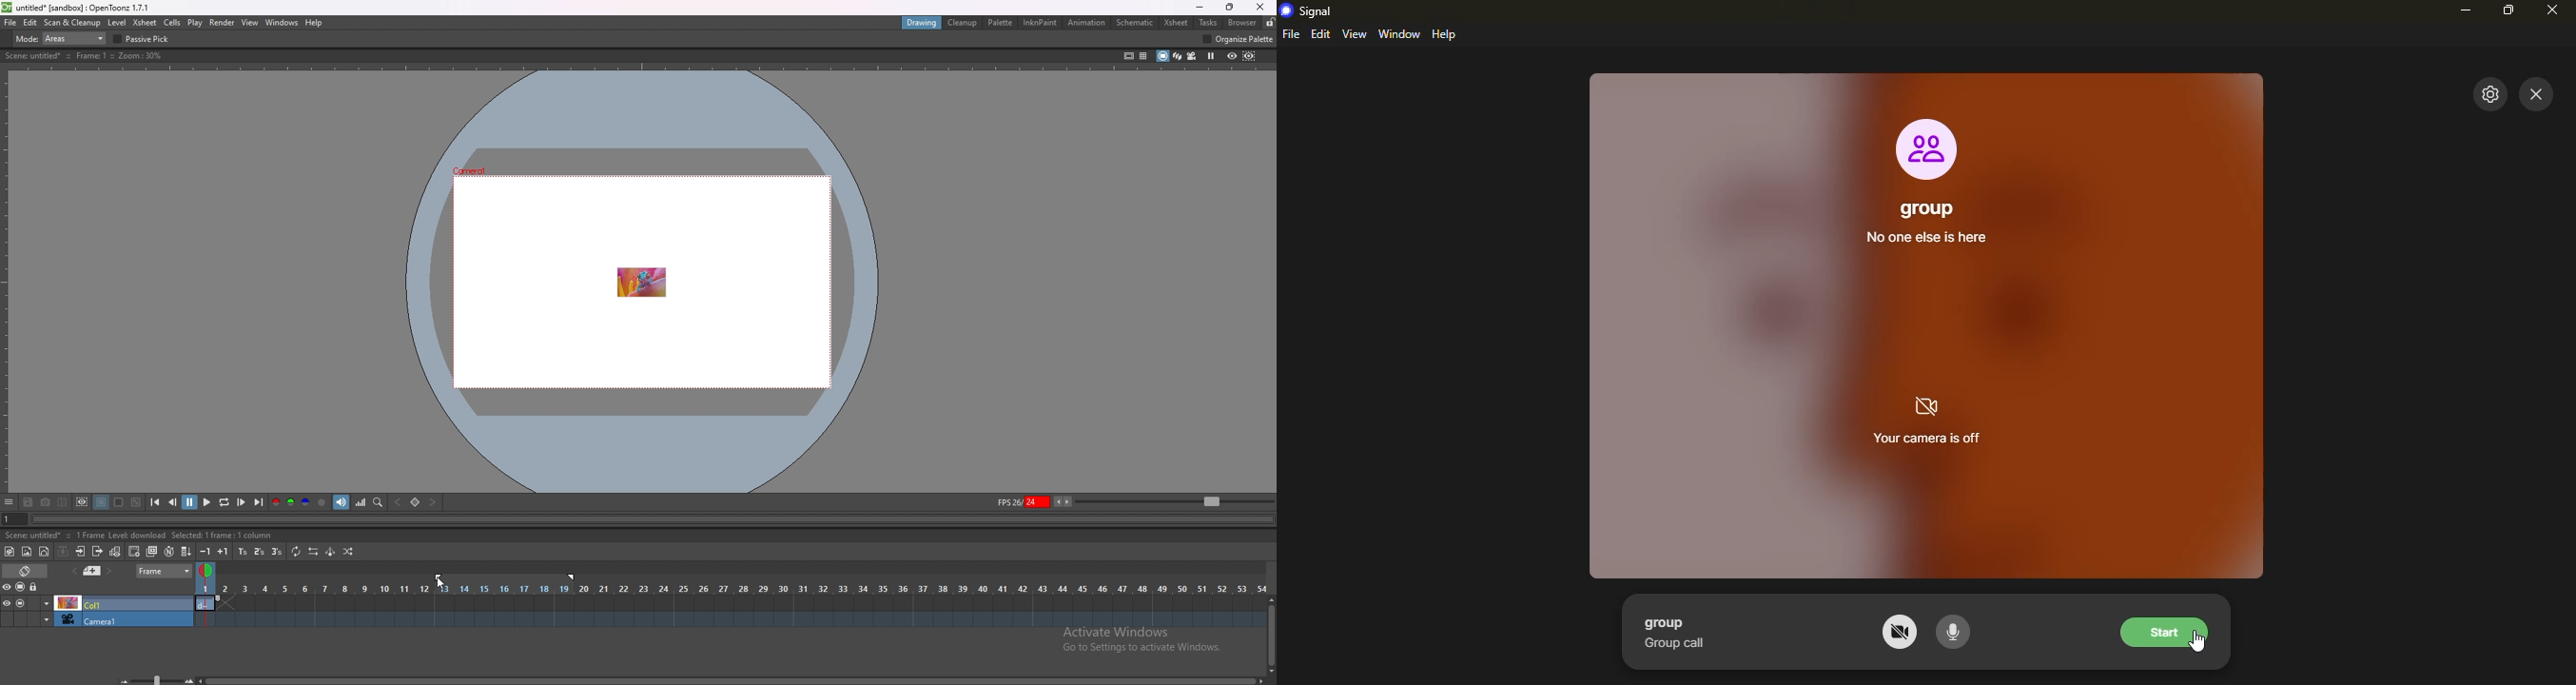 This screenshot has height=700, width=2576. What do you see at coordinates (282, 23) in the screenshot?
I see `windows` at bounding box center [282, 23].